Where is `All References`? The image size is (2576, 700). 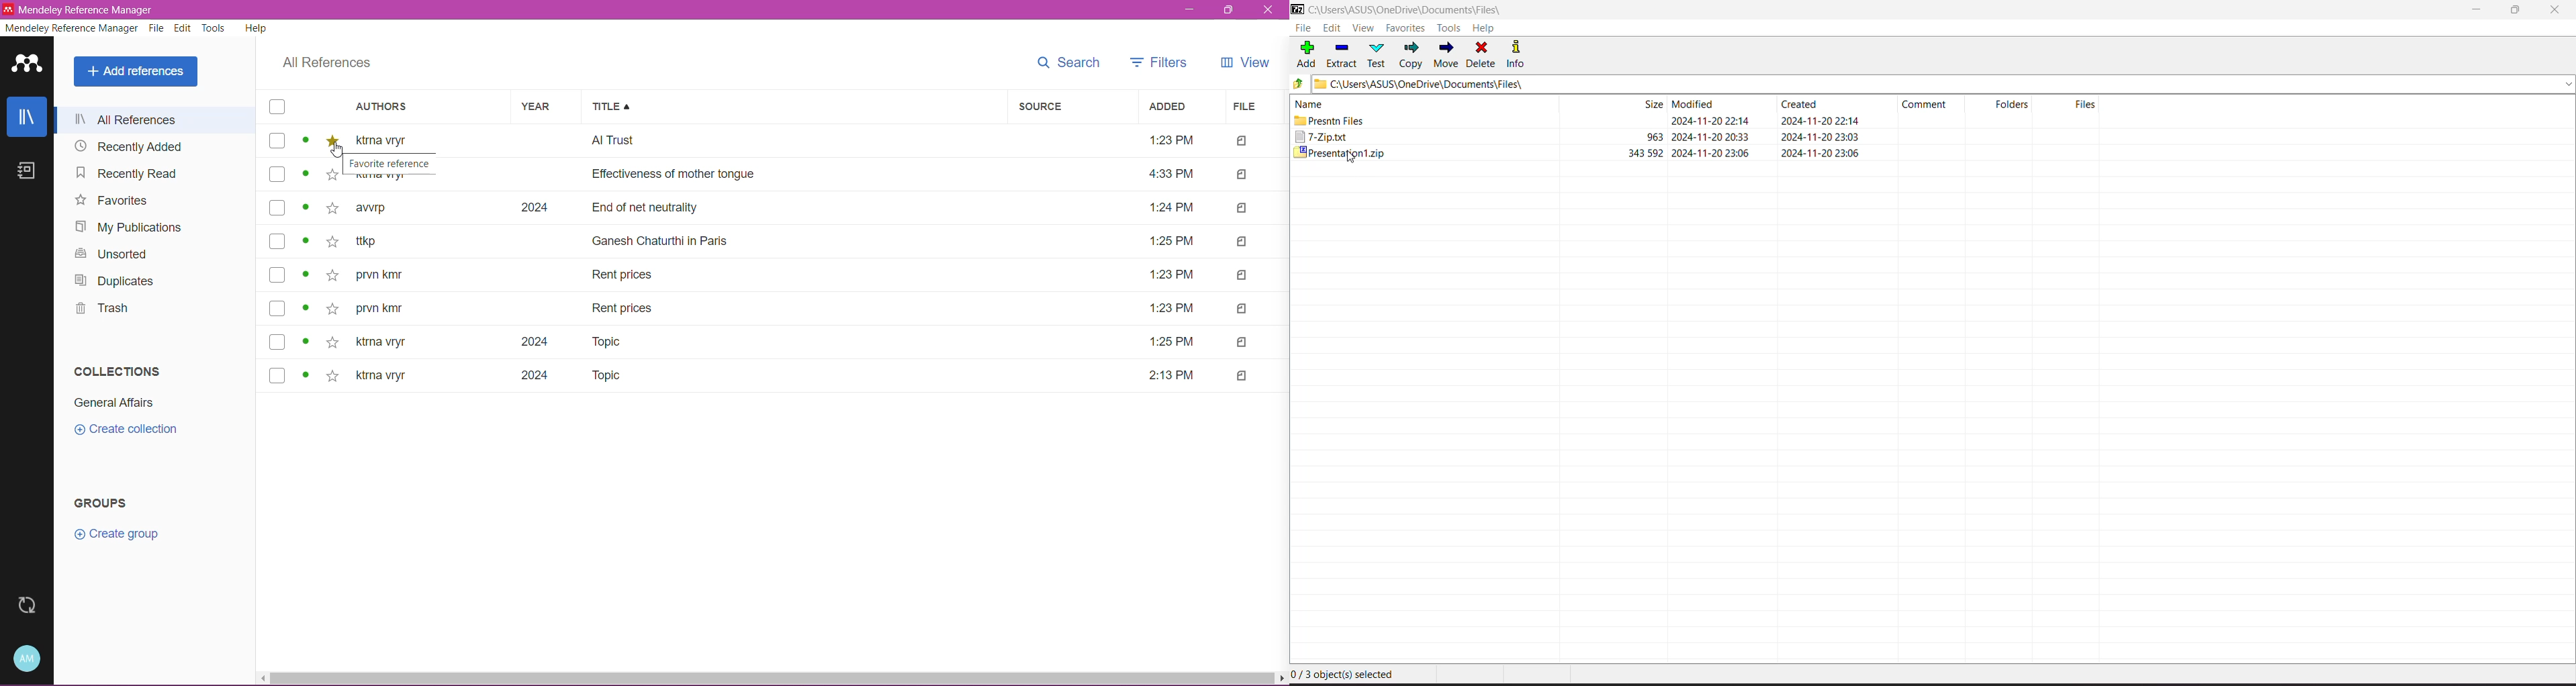
All References is located at coordinates (154, 119).